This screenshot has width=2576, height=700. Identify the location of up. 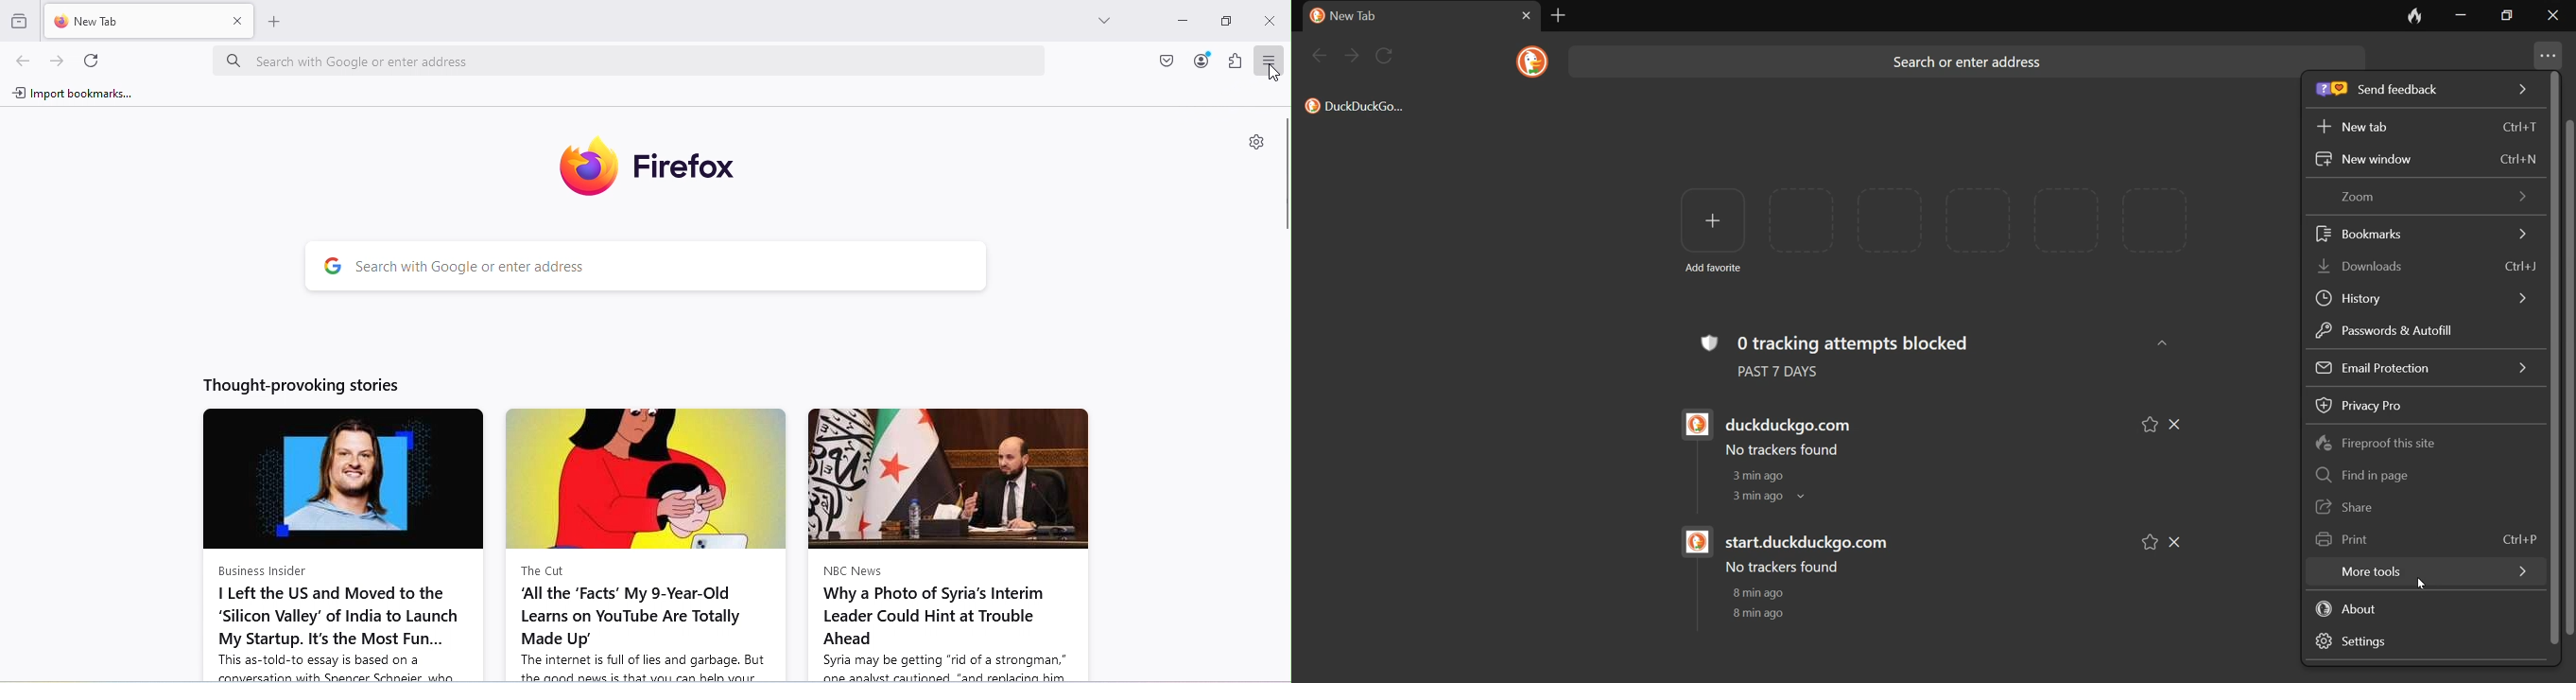
(2165, 342).